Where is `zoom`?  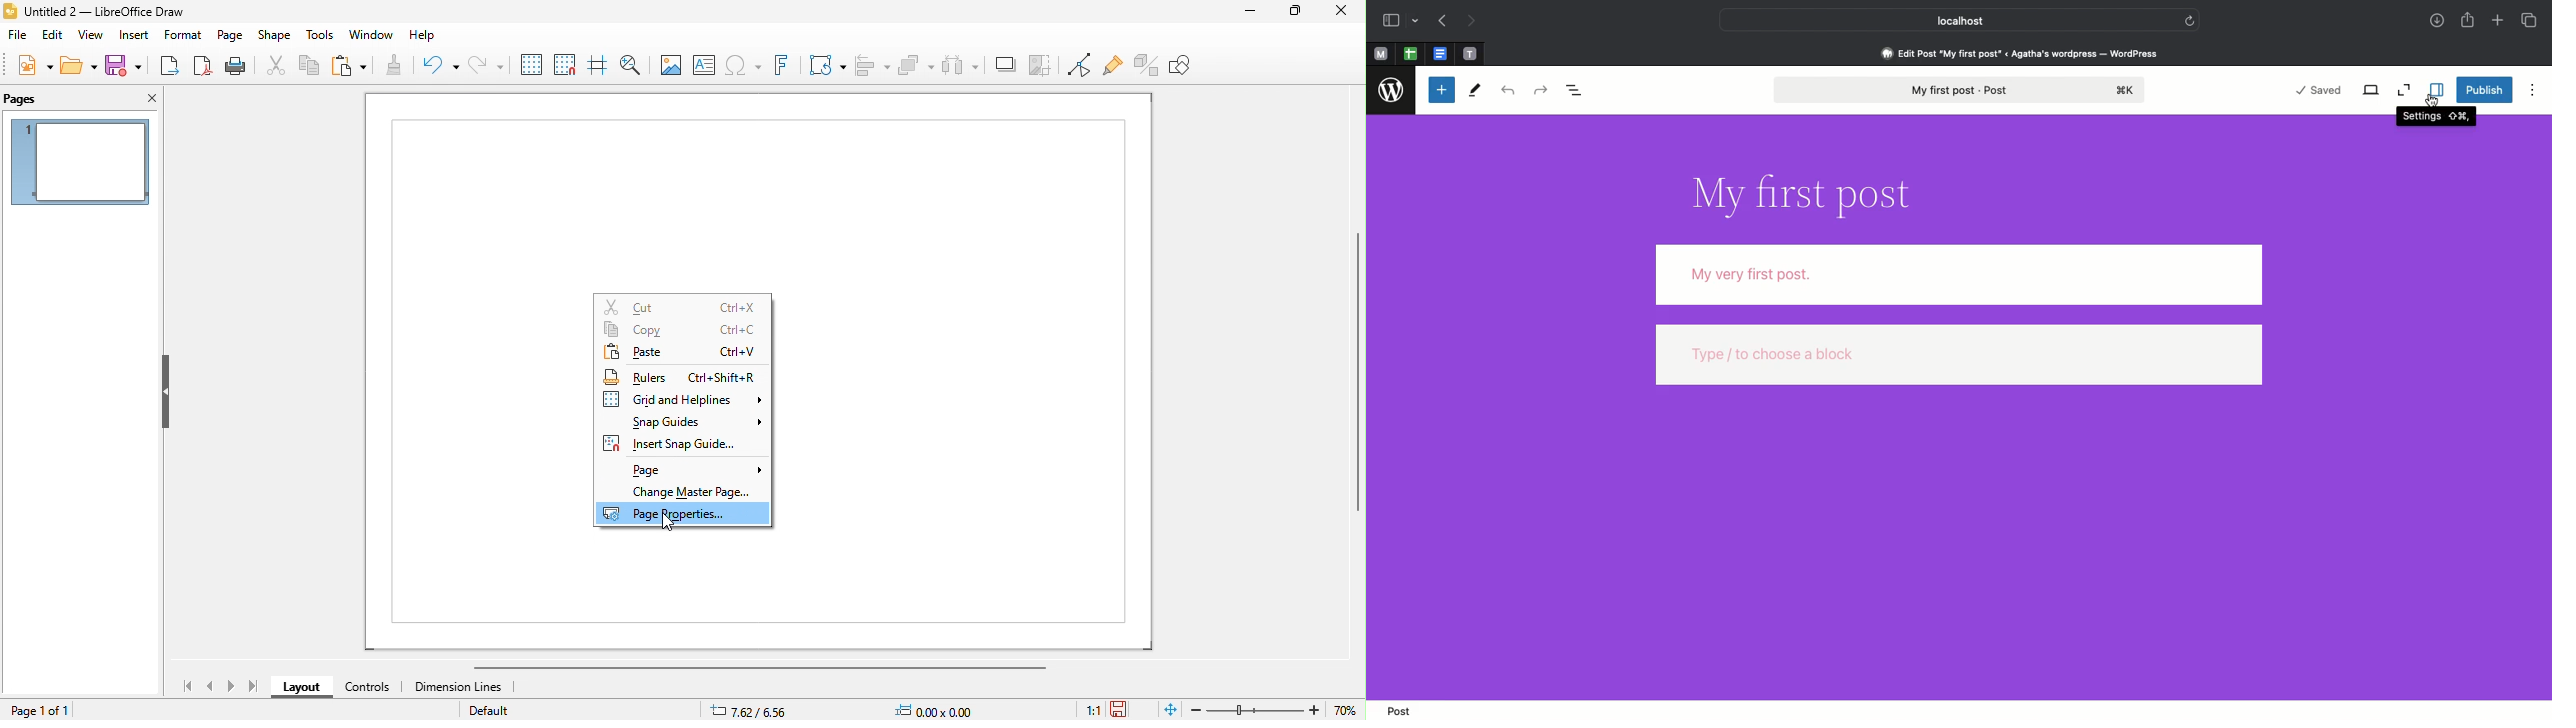
zoom is located at coordinates (1278, 709).